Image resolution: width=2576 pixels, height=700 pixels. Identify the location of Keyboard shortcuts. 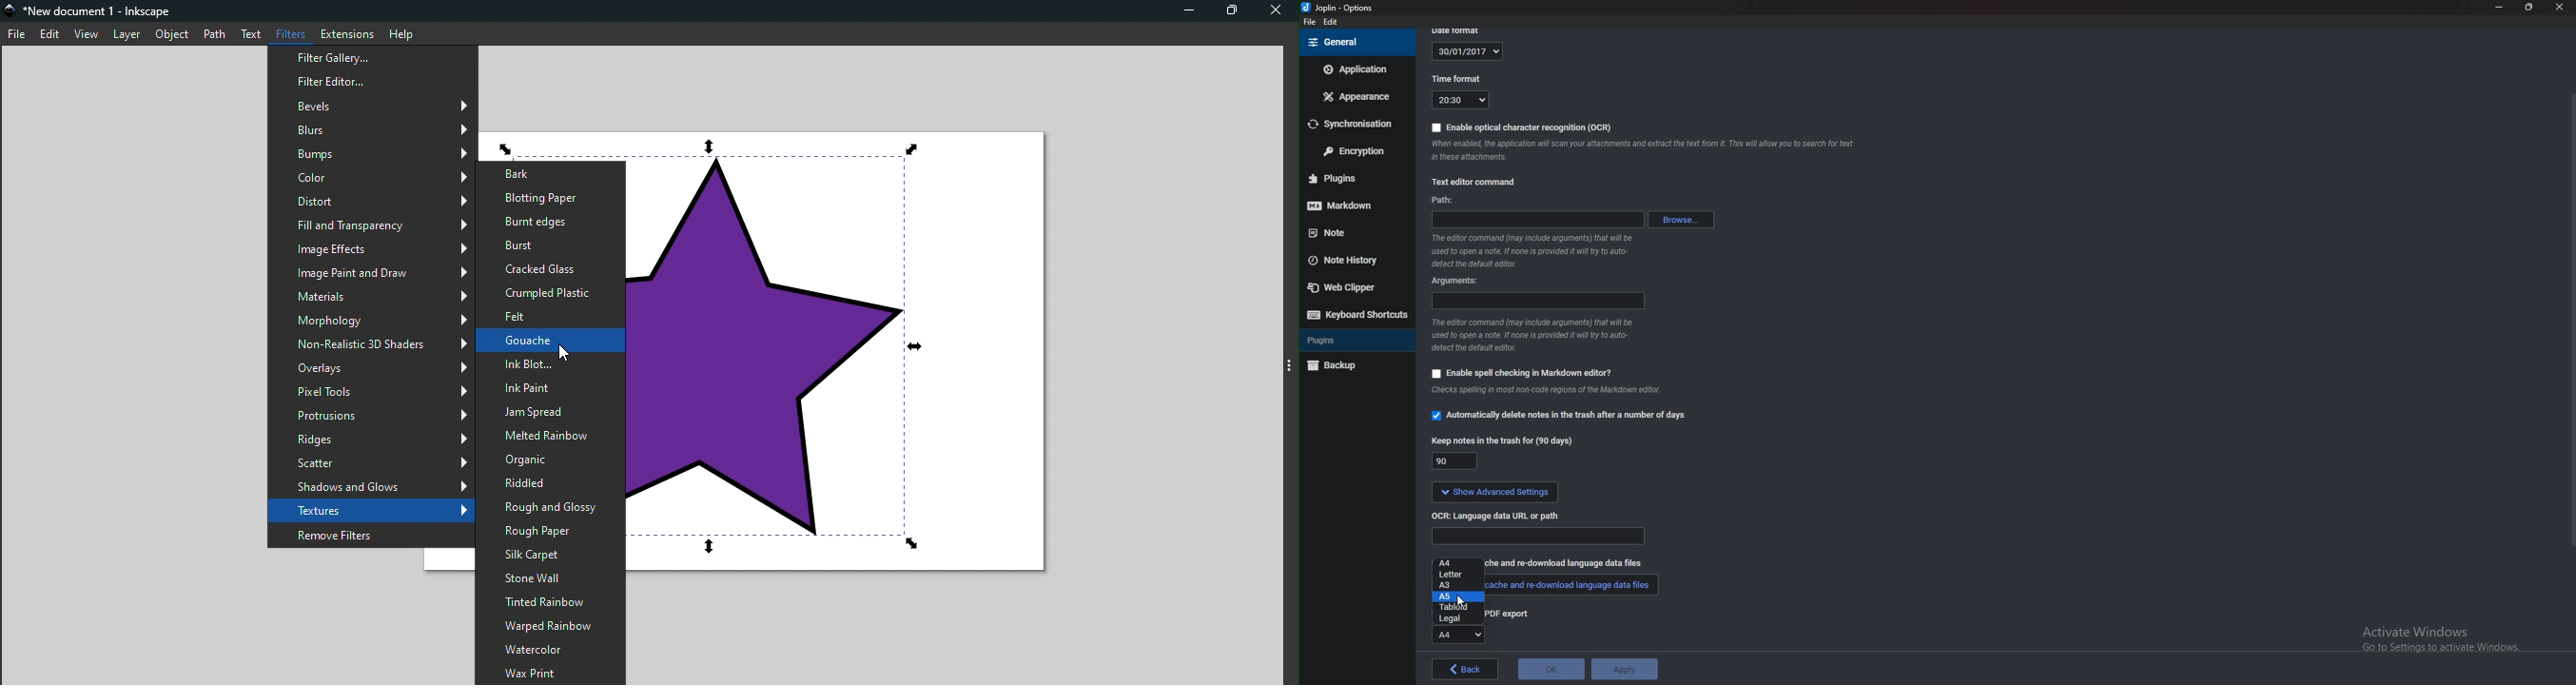
(1355, 315).